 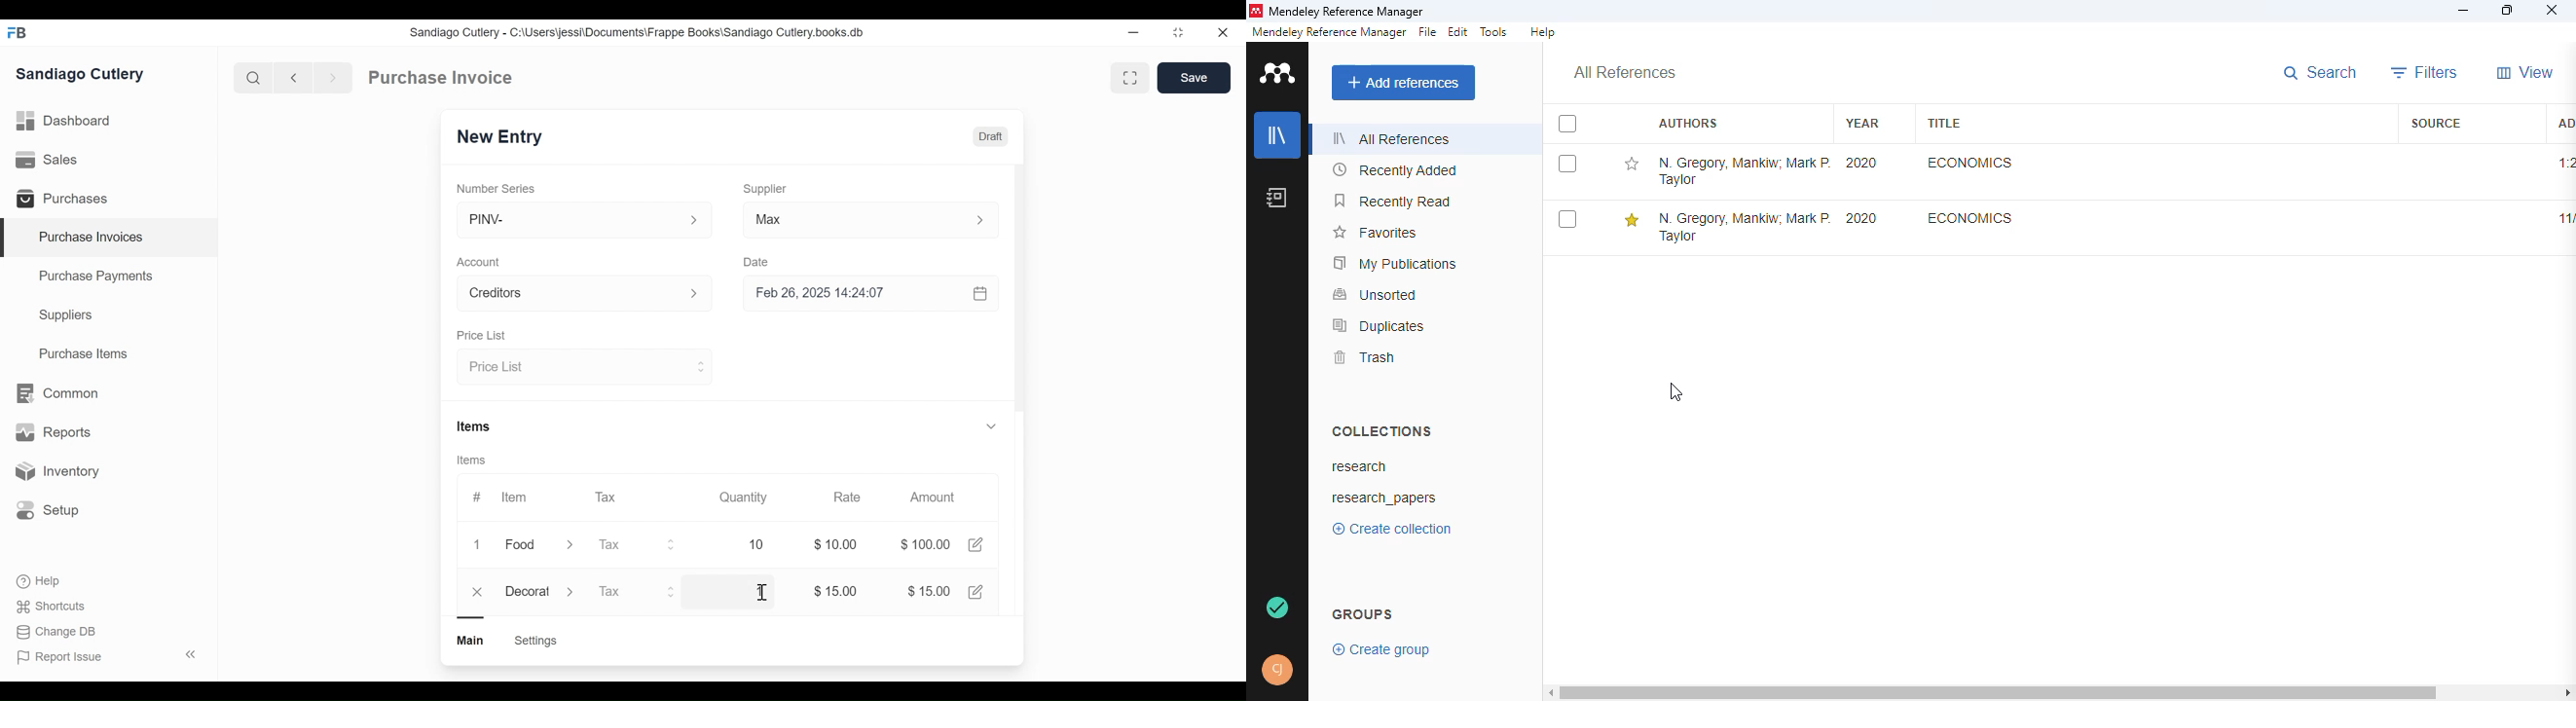 What do you see at coordinates (1861, 123) in the screenshot?
I see `year` at bounding box center [1861, 123].